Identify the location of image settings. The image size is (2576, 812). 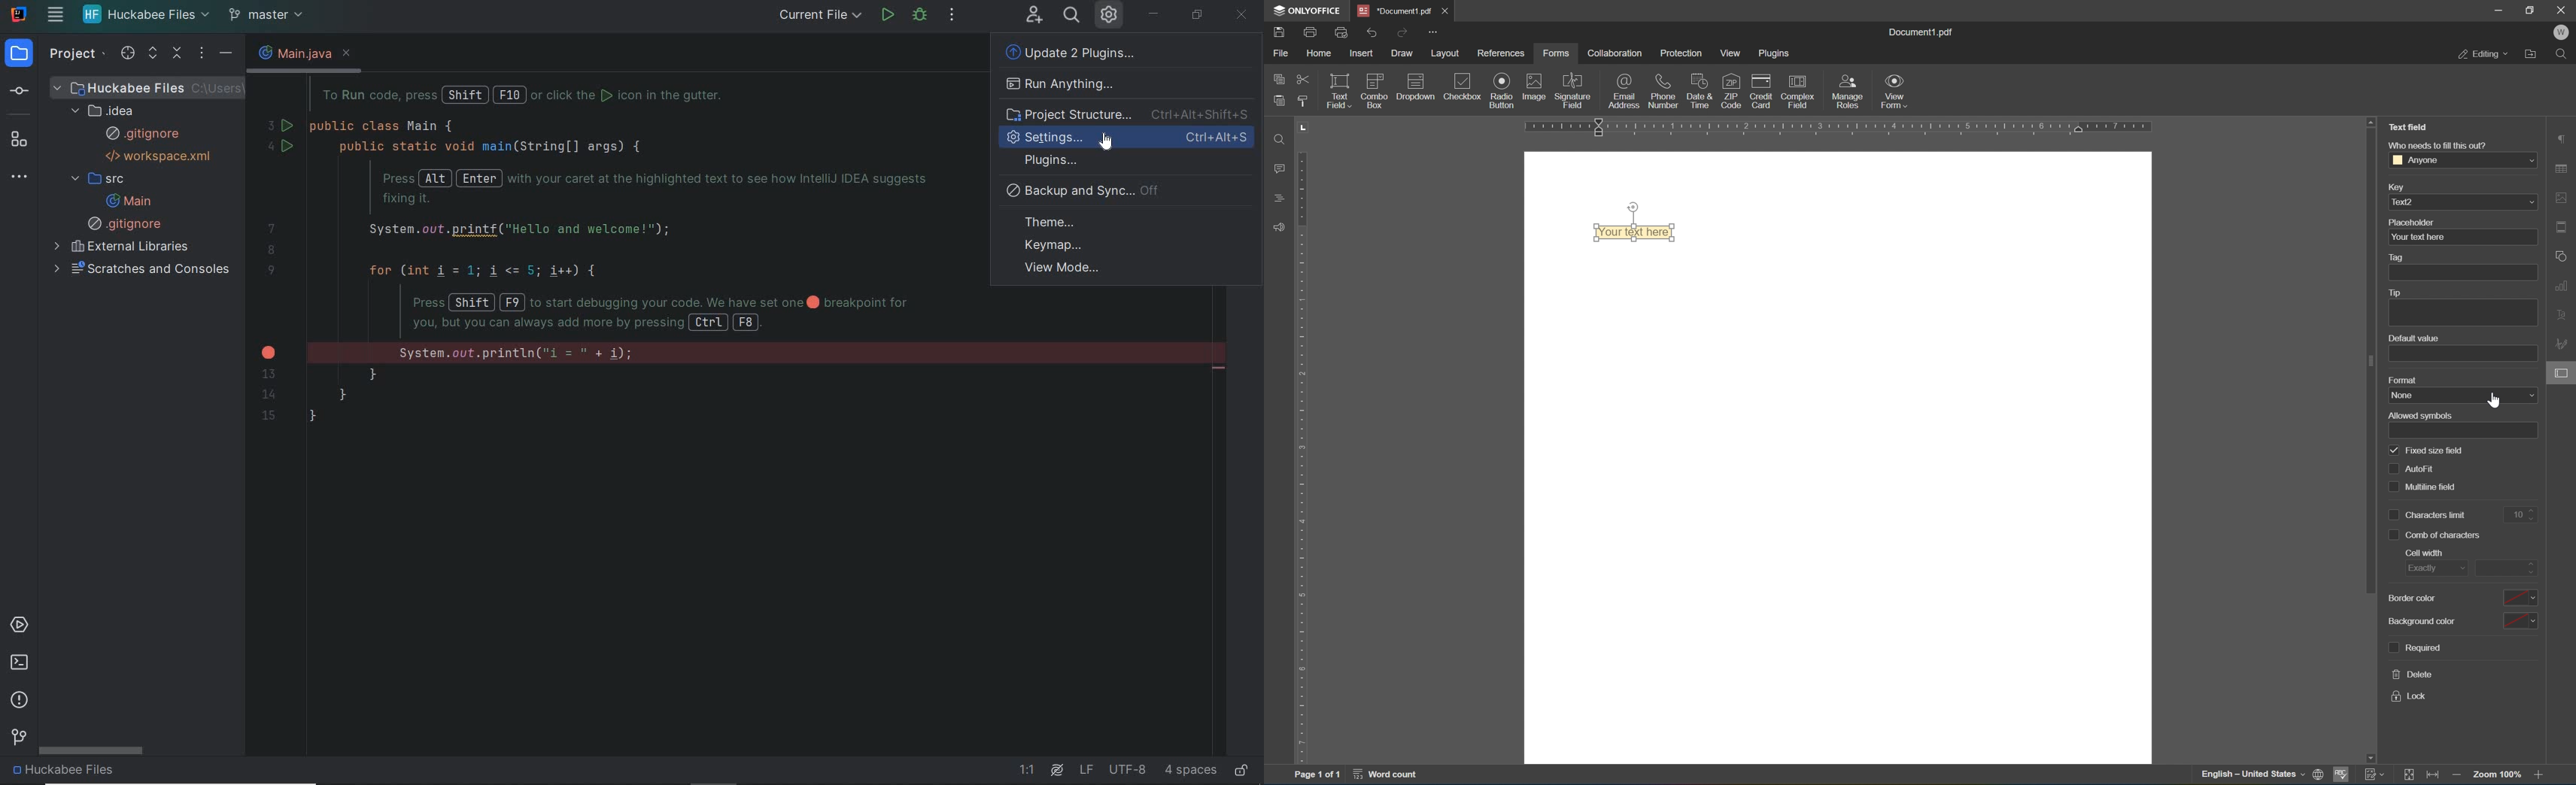
(2561, 195).